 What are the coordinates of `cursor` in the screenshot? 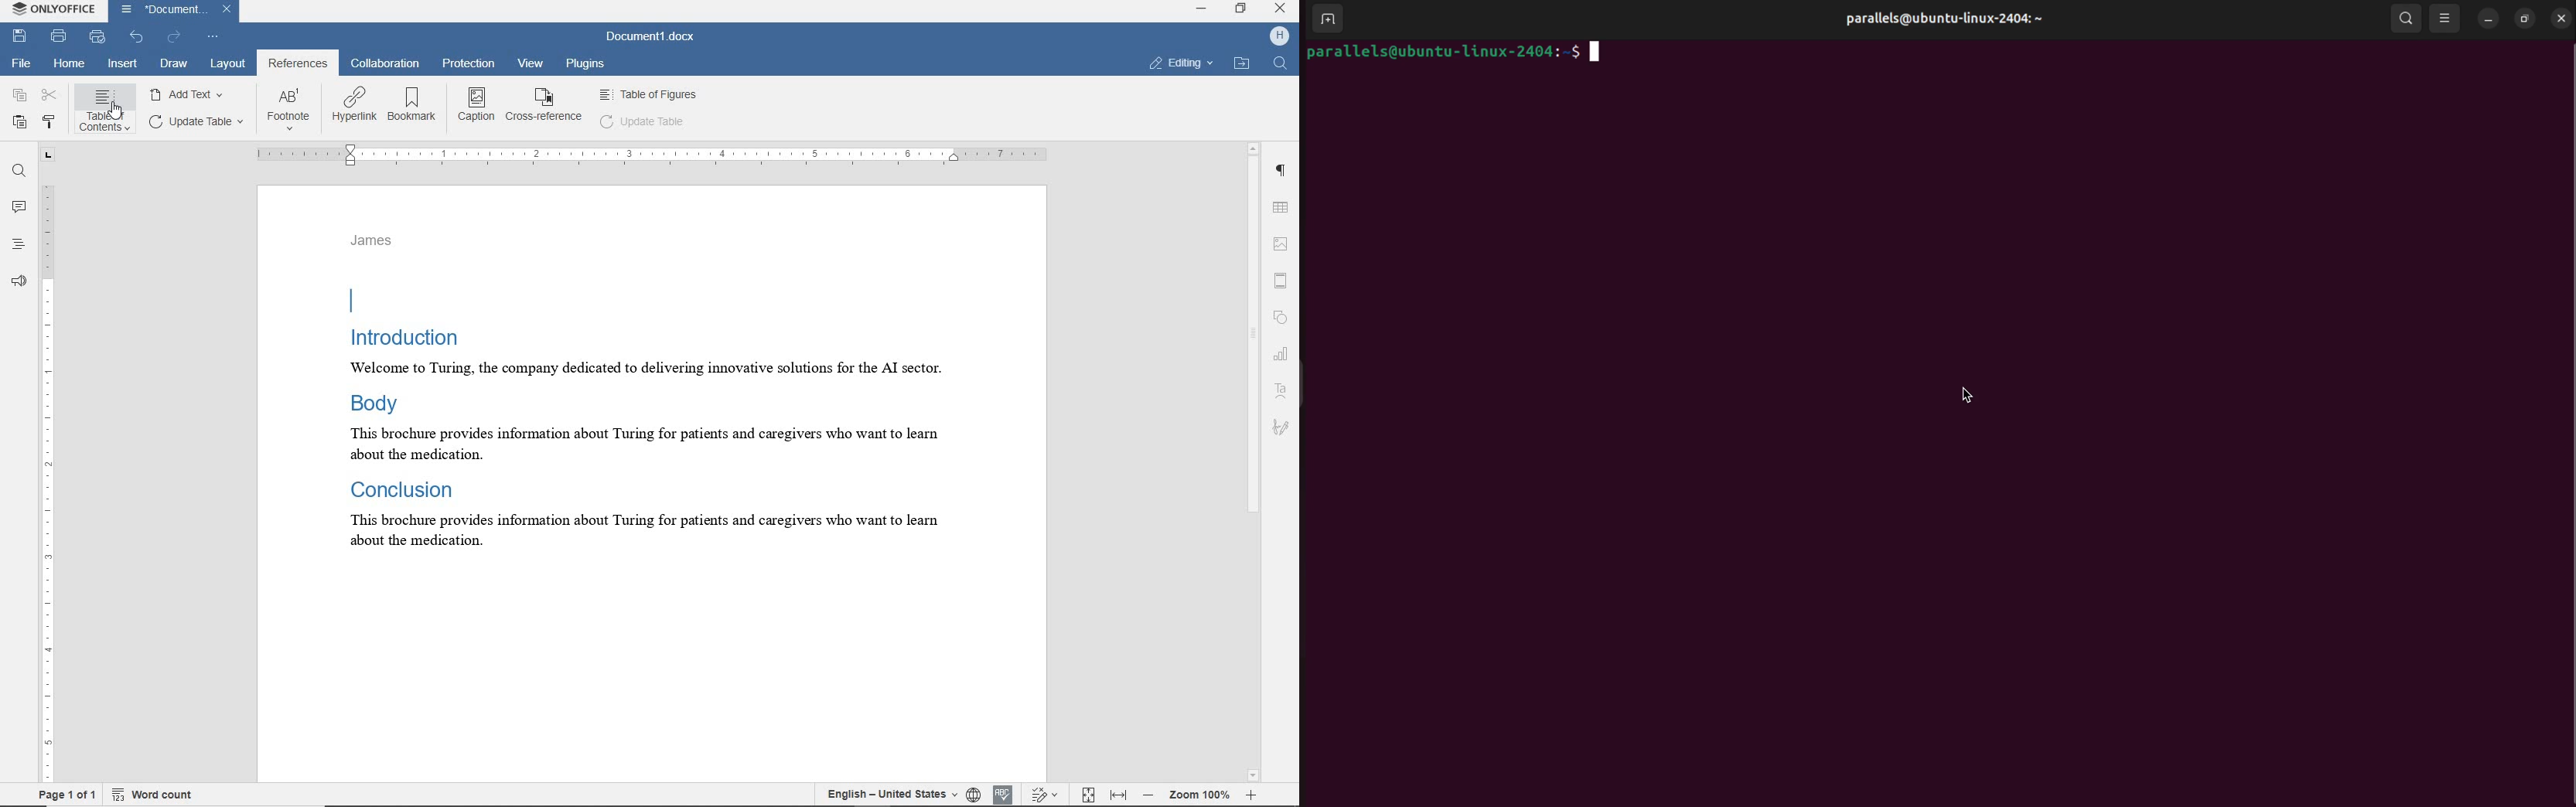 It's located at (117, 111).